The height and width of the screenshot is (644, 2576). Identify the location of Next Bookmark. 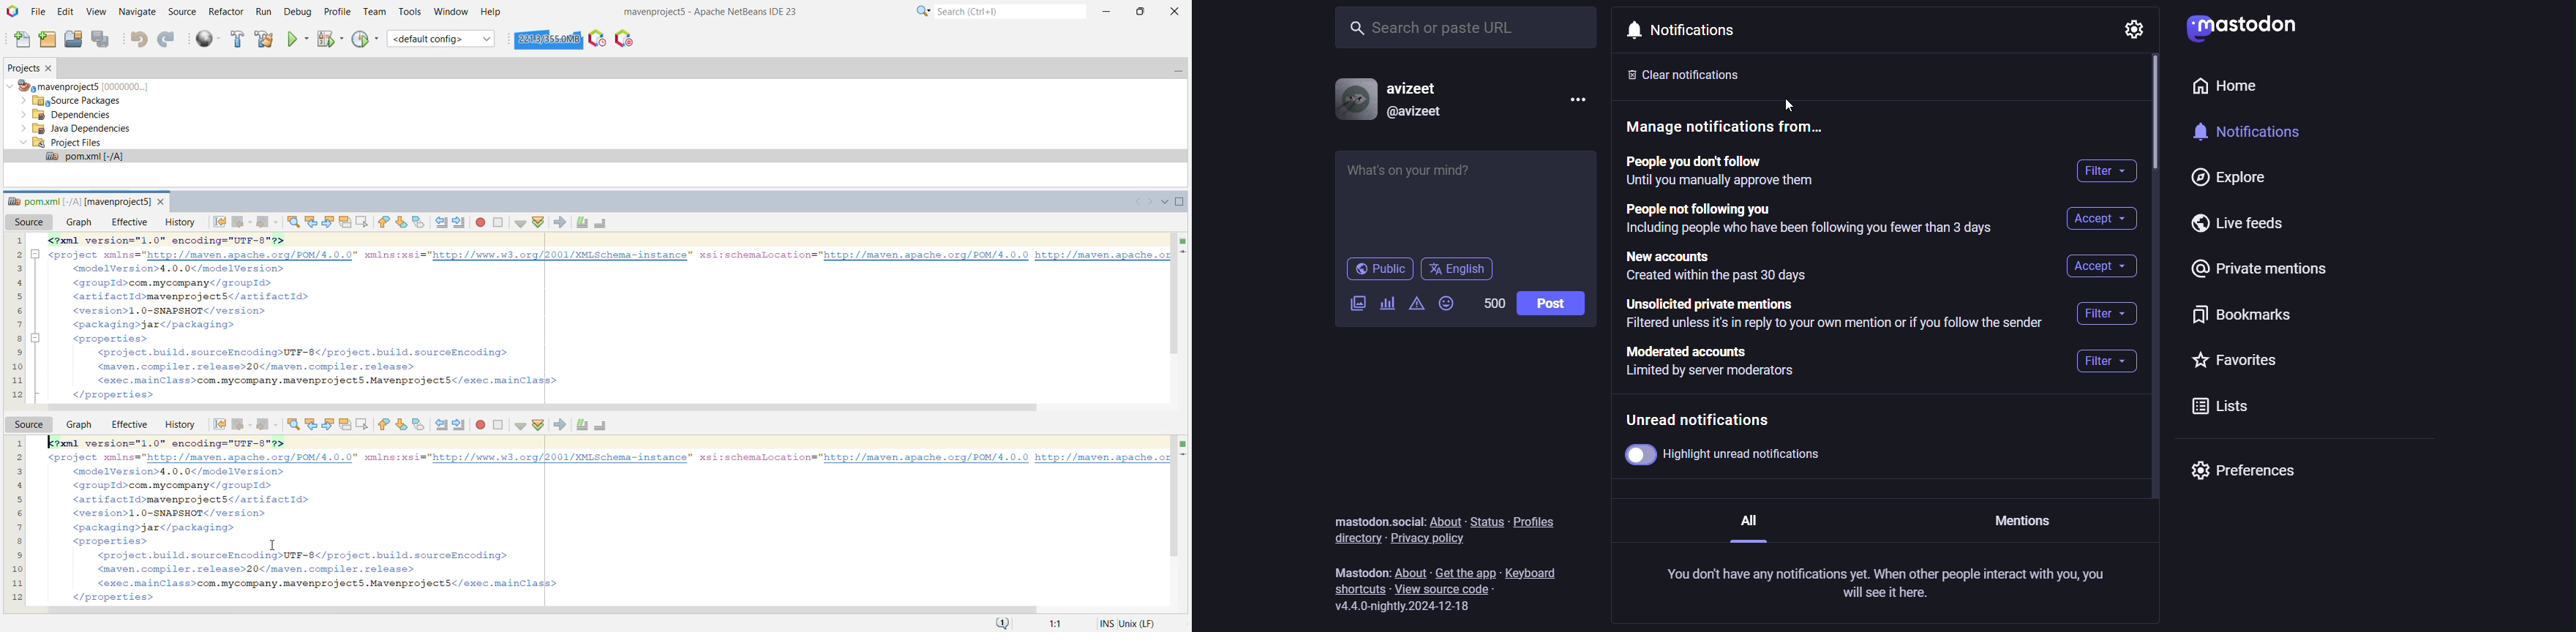
(401, 425).